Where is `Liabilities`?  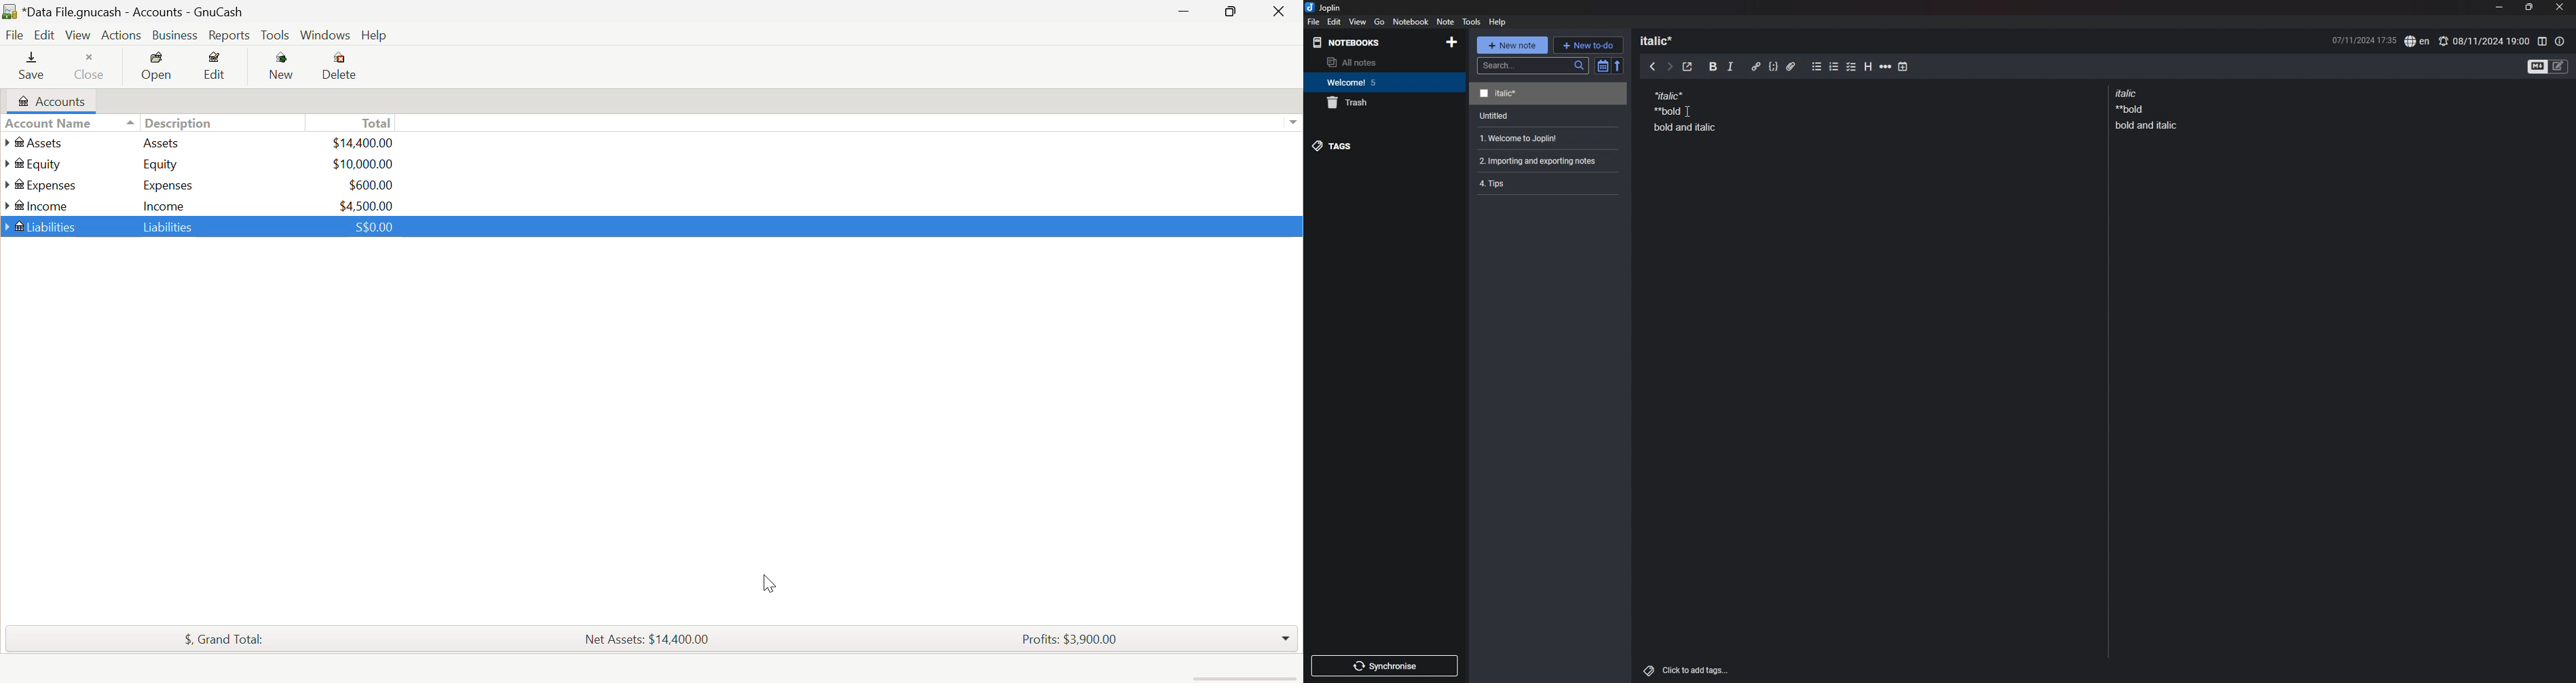 Liabilities is located at coordinates (170, 226).